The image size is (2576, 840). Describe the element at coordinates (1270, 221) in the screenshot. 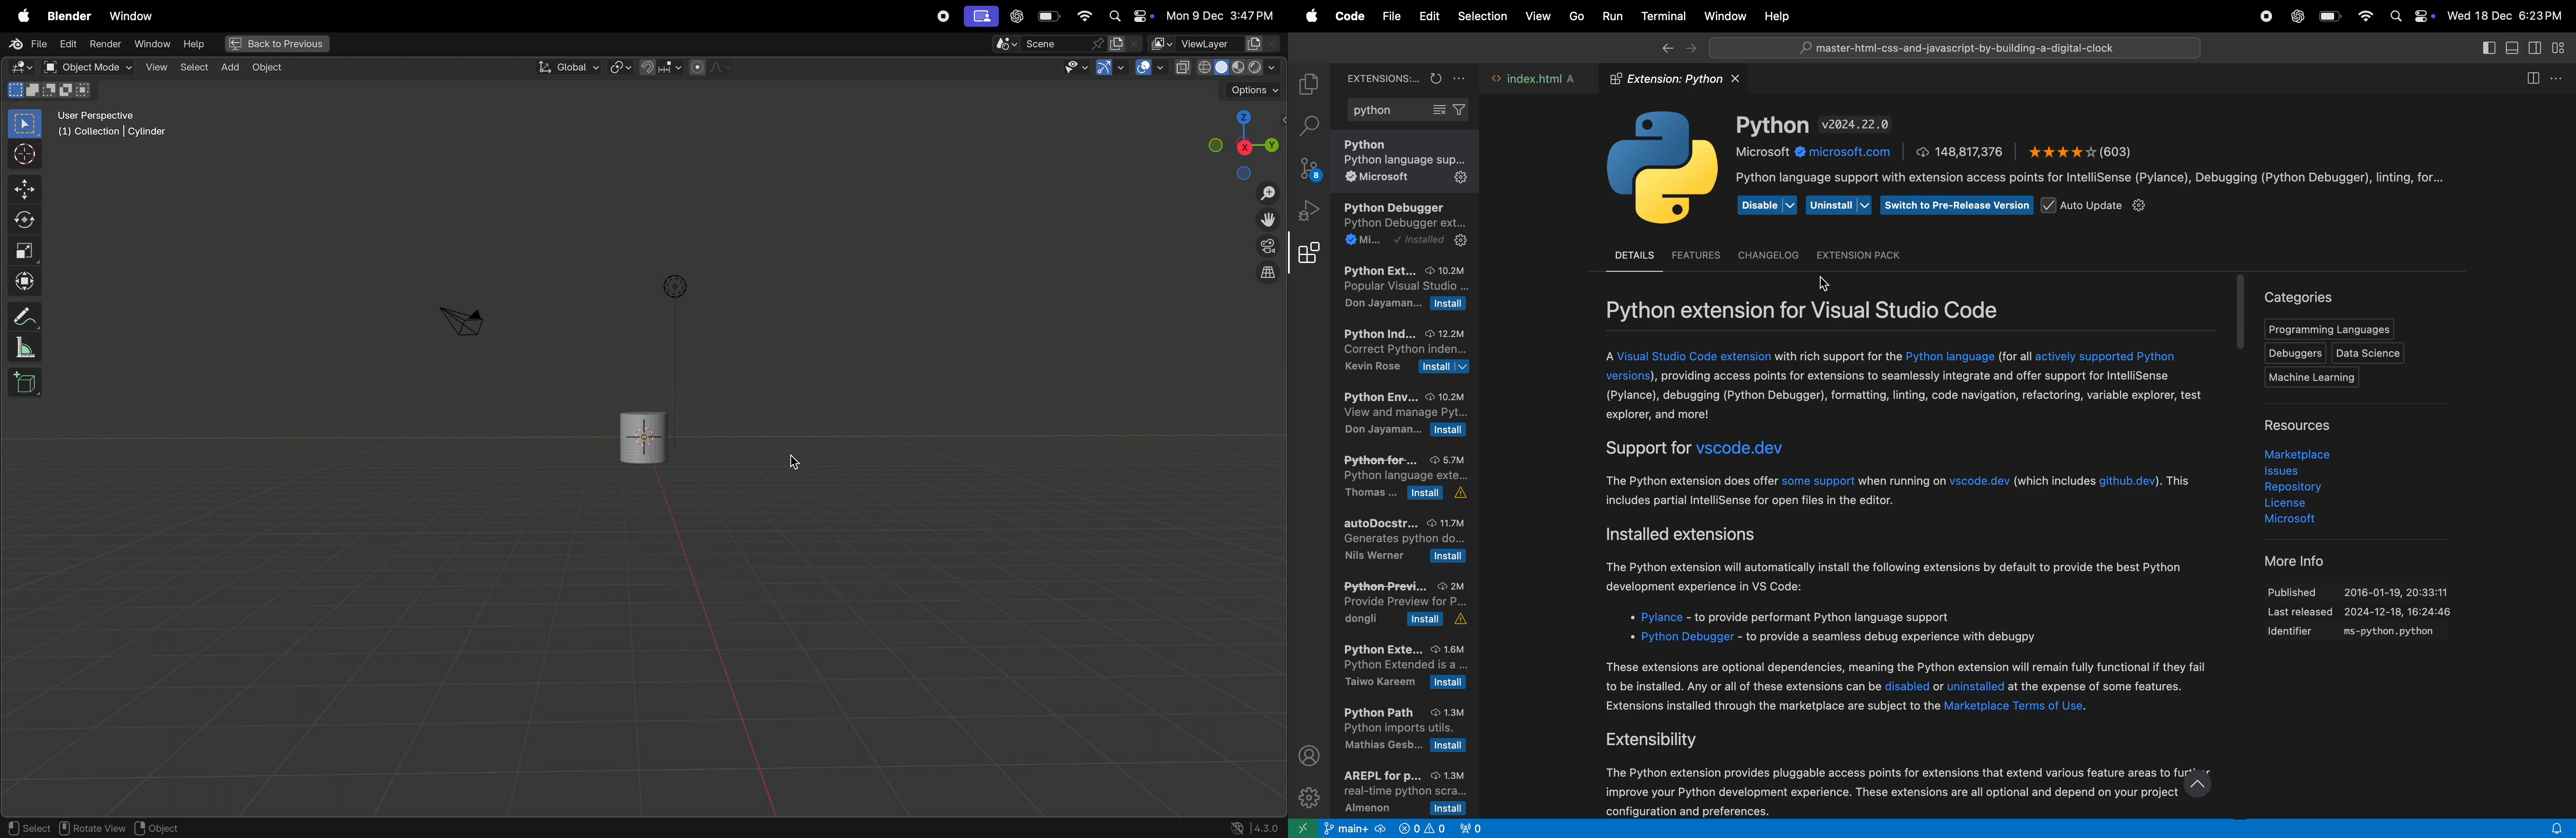

I see `move the view` at that location.